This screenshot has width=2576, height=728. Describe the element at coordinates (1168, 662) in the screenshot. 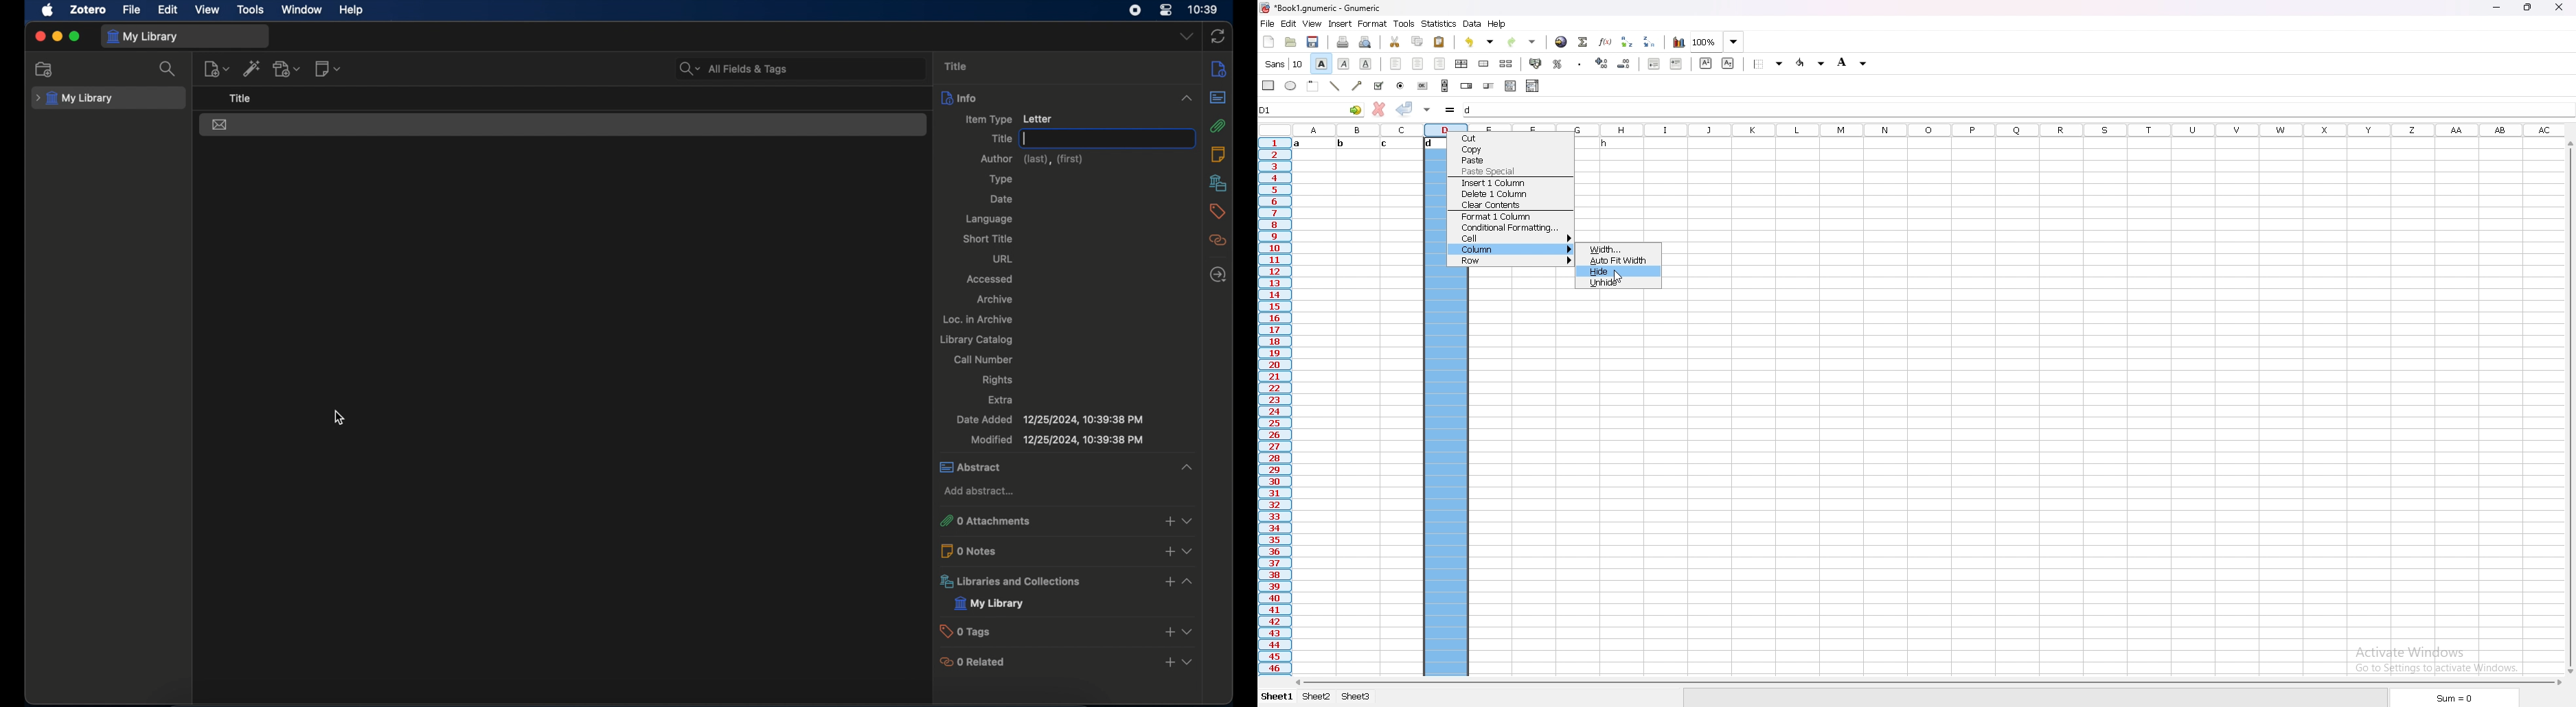

I see `add` at that location.